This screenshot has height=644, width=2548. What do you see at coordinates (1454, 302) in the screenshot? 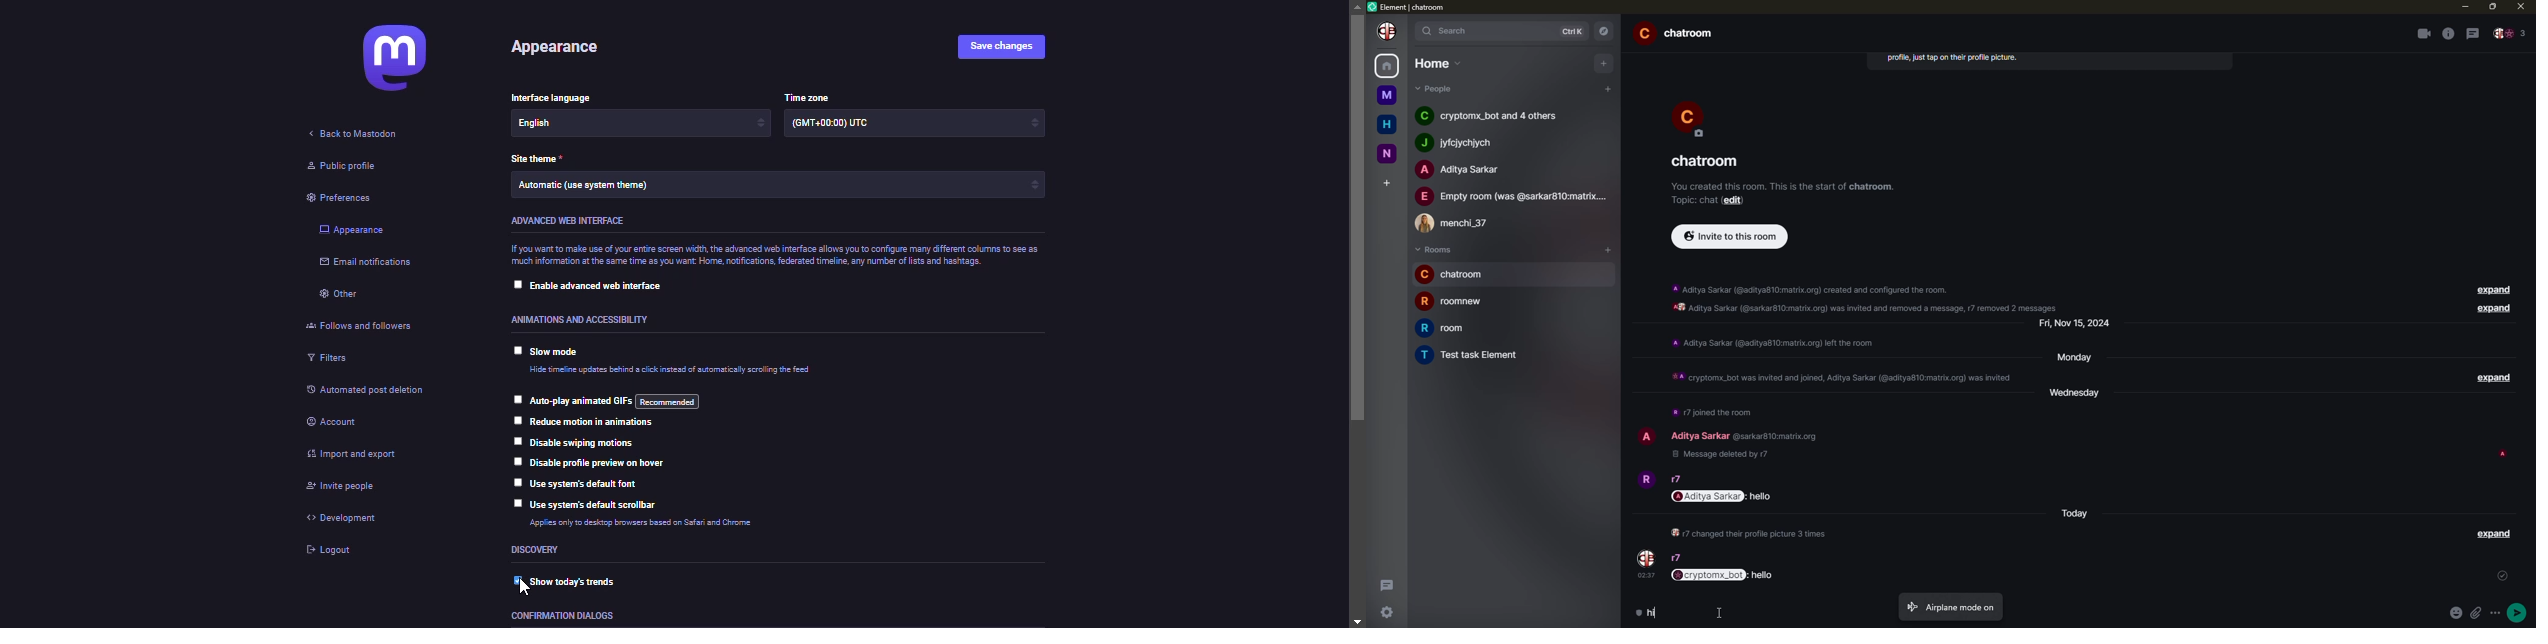
I see `room` at bounding box center [1454, 302].